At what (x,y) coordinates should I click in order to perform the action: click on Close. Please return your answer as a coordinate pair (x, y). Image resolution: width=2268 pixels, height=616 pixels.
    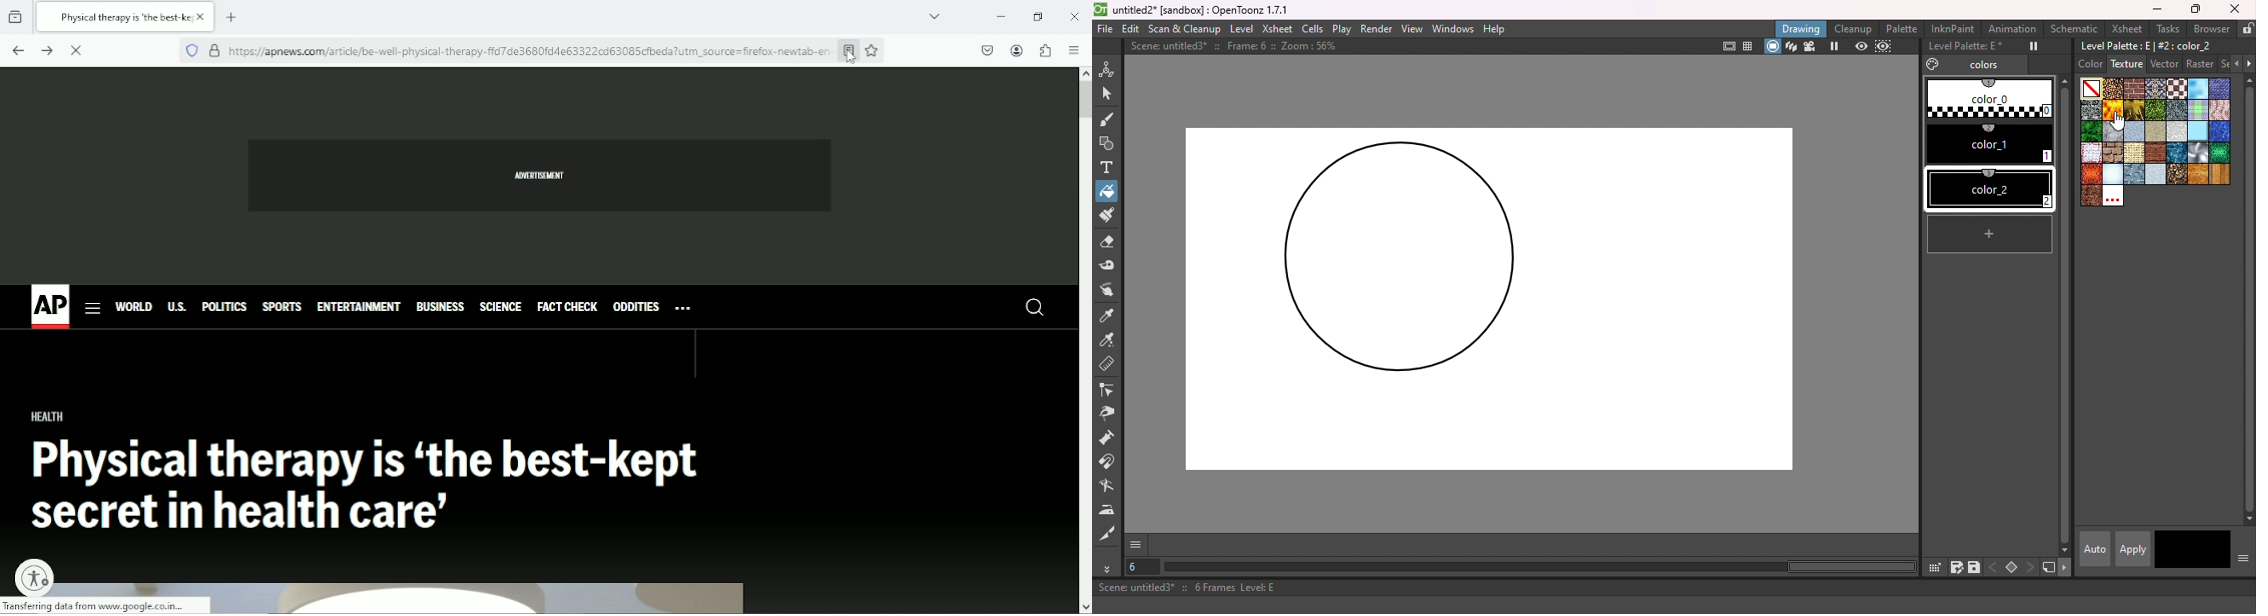
    Looking at the image, I should click on (2238, 10).